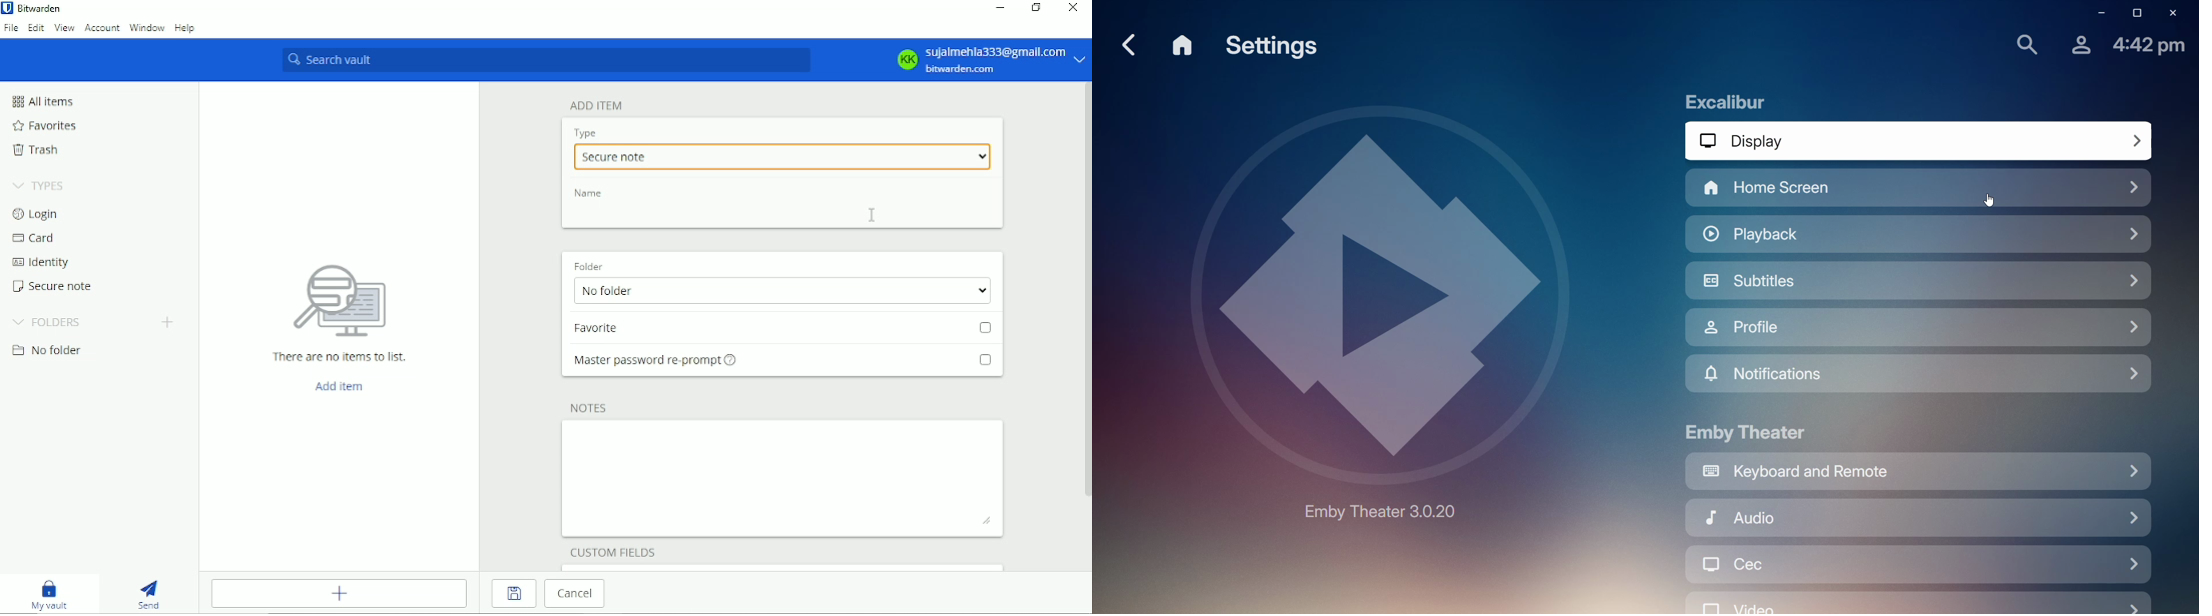  Describe the element at coordinates (2150, 48) in the screenshot. I see `4:42 pm` at that location.